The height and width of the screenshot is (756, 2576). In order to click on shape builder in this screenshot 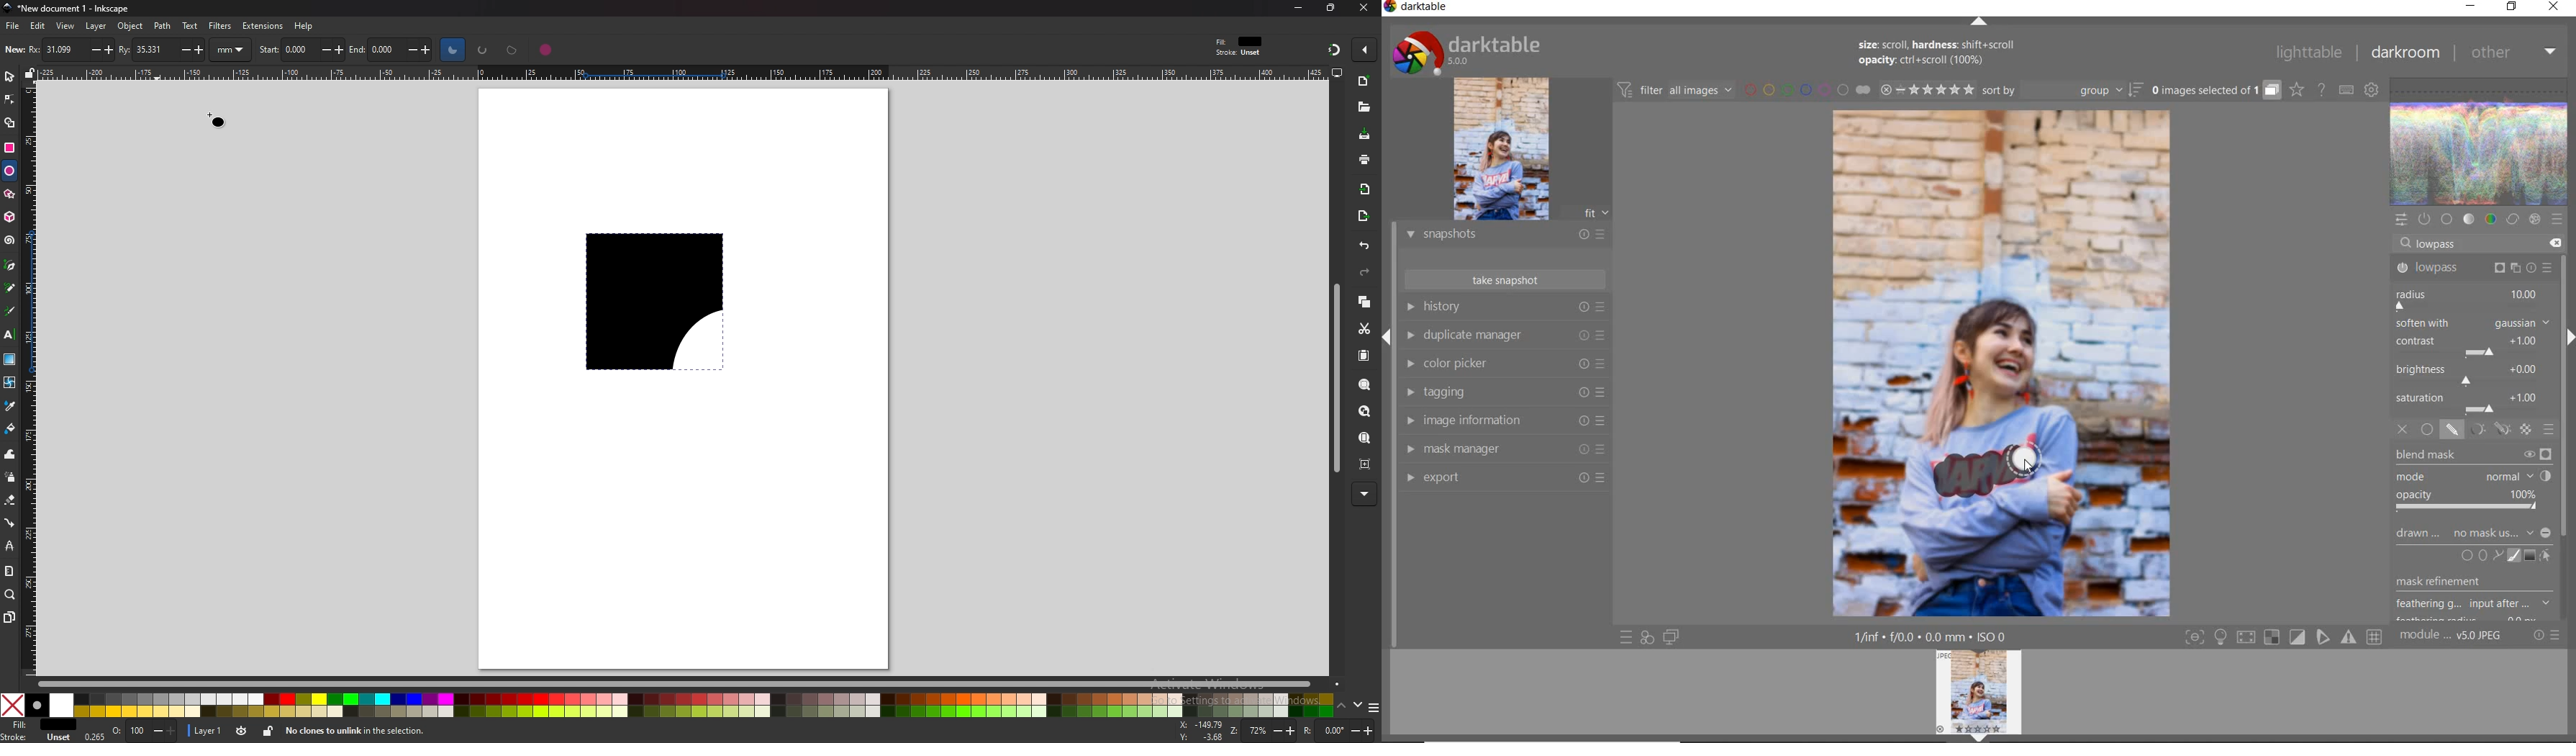, I will do `click(9, 124)`.